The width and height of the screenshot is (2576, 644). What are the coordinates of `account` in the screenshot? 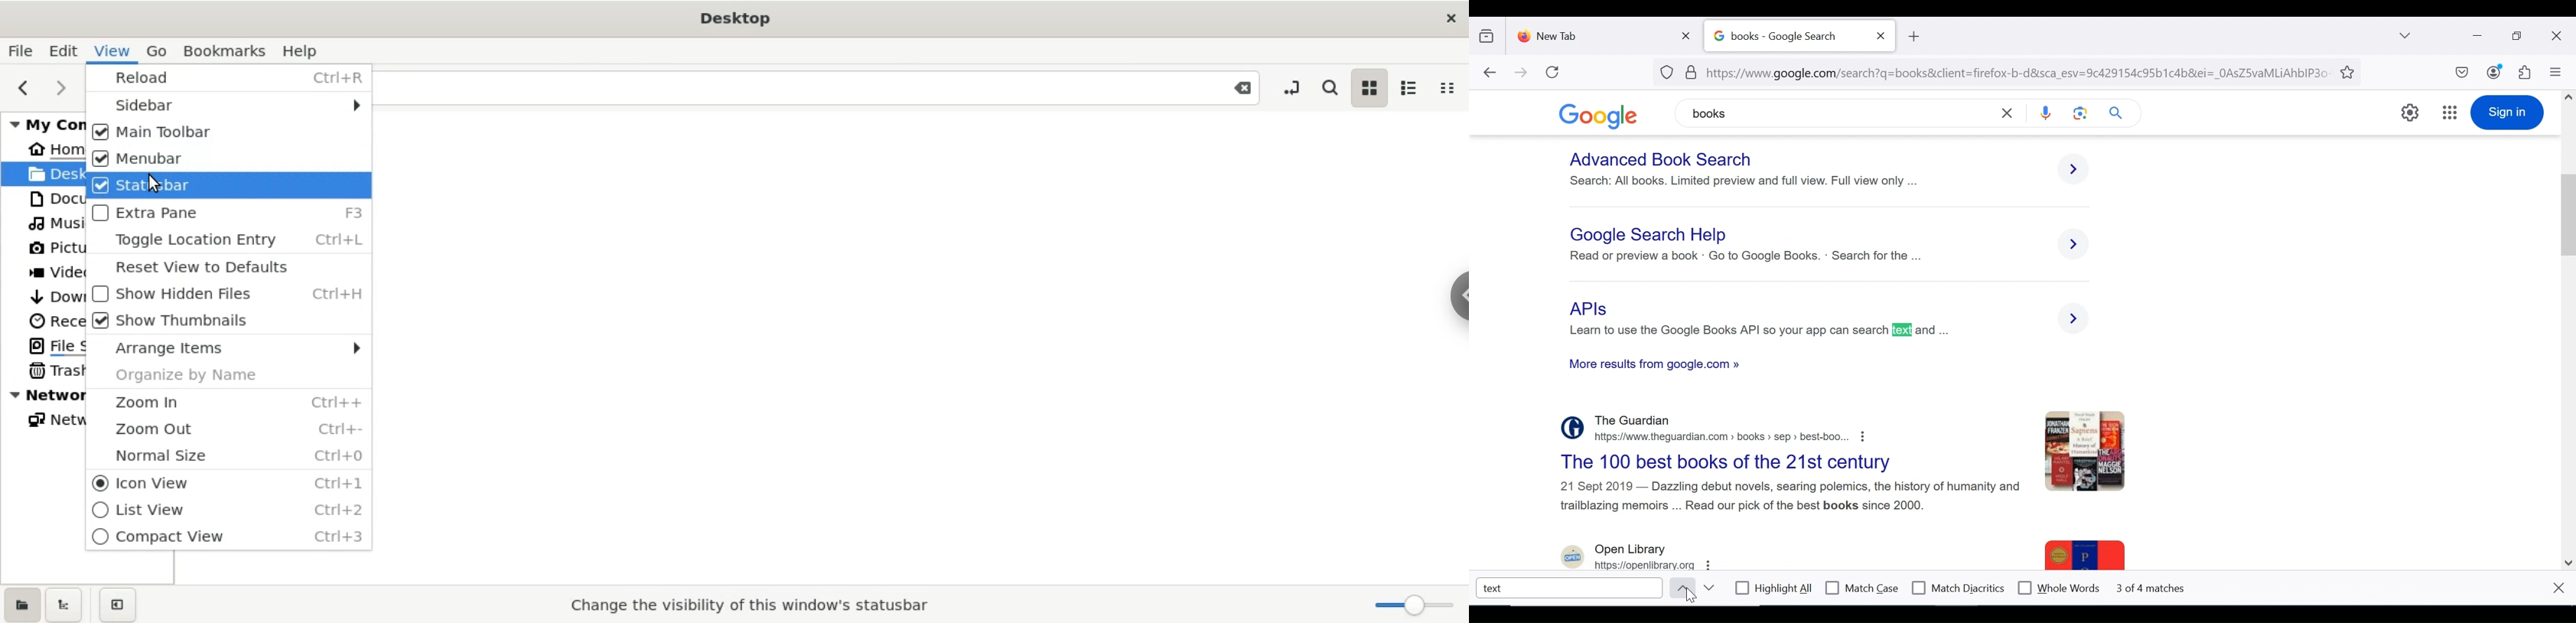 It's located at (2495, 72).